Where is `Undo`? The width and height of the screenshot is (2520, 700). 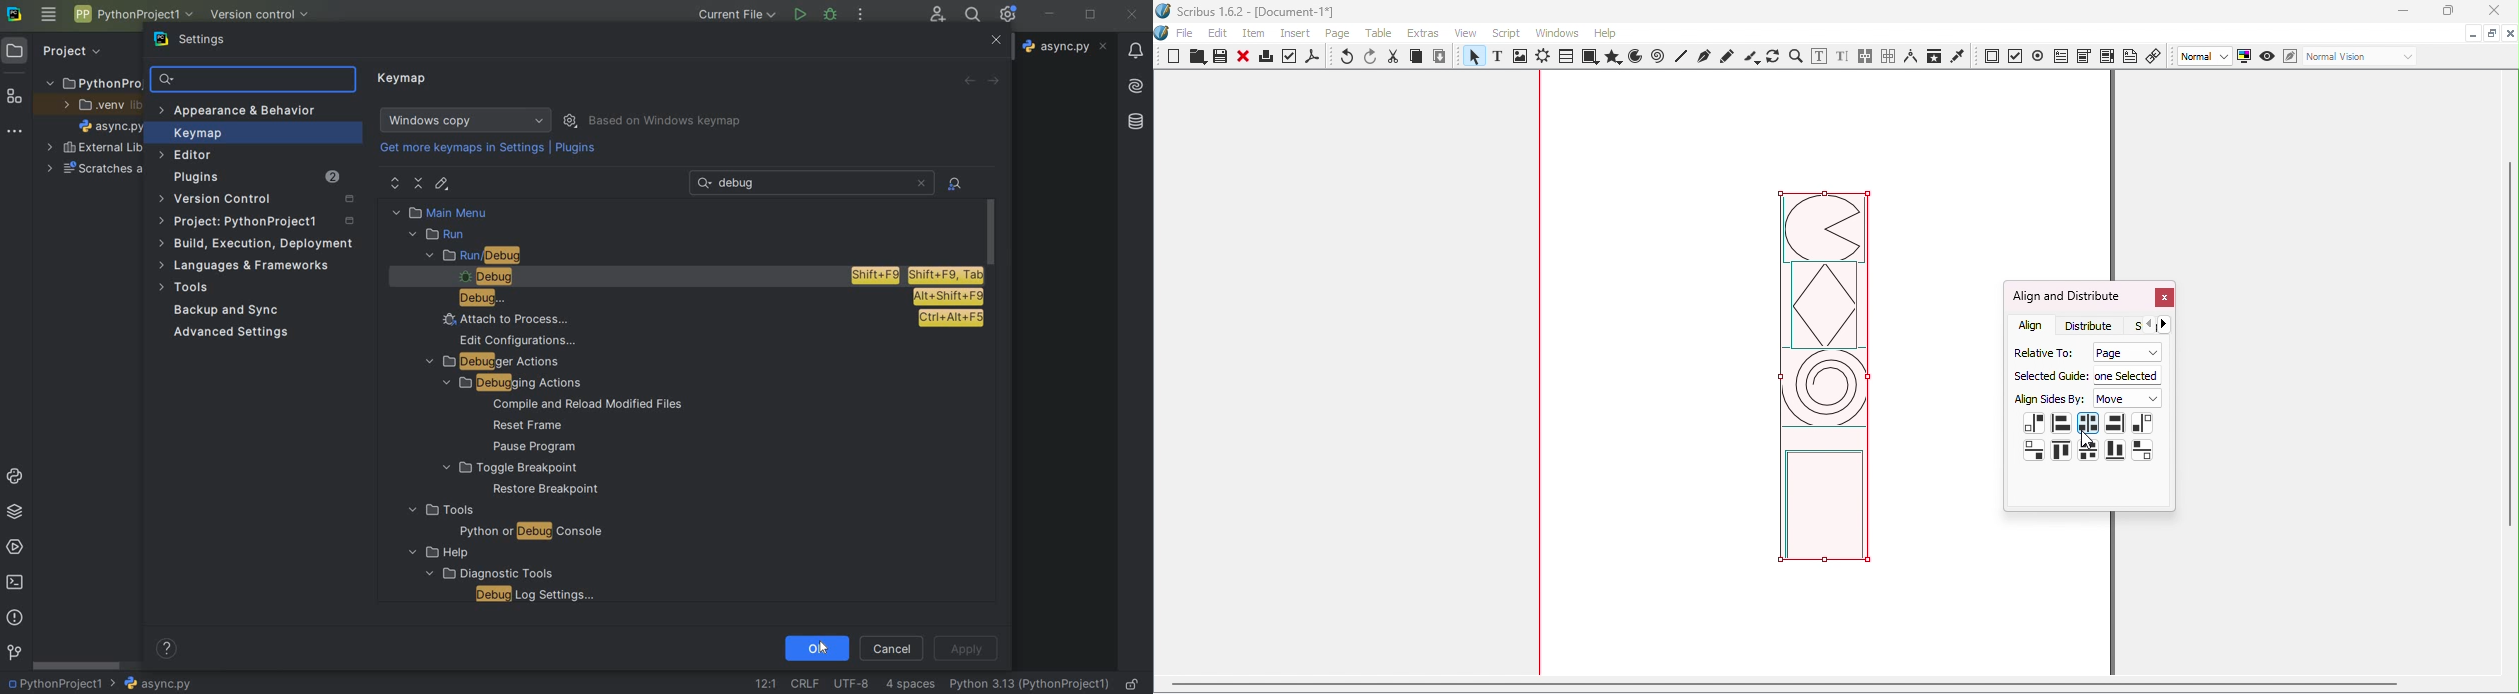
Undo is located at coordinates (1348, 58).